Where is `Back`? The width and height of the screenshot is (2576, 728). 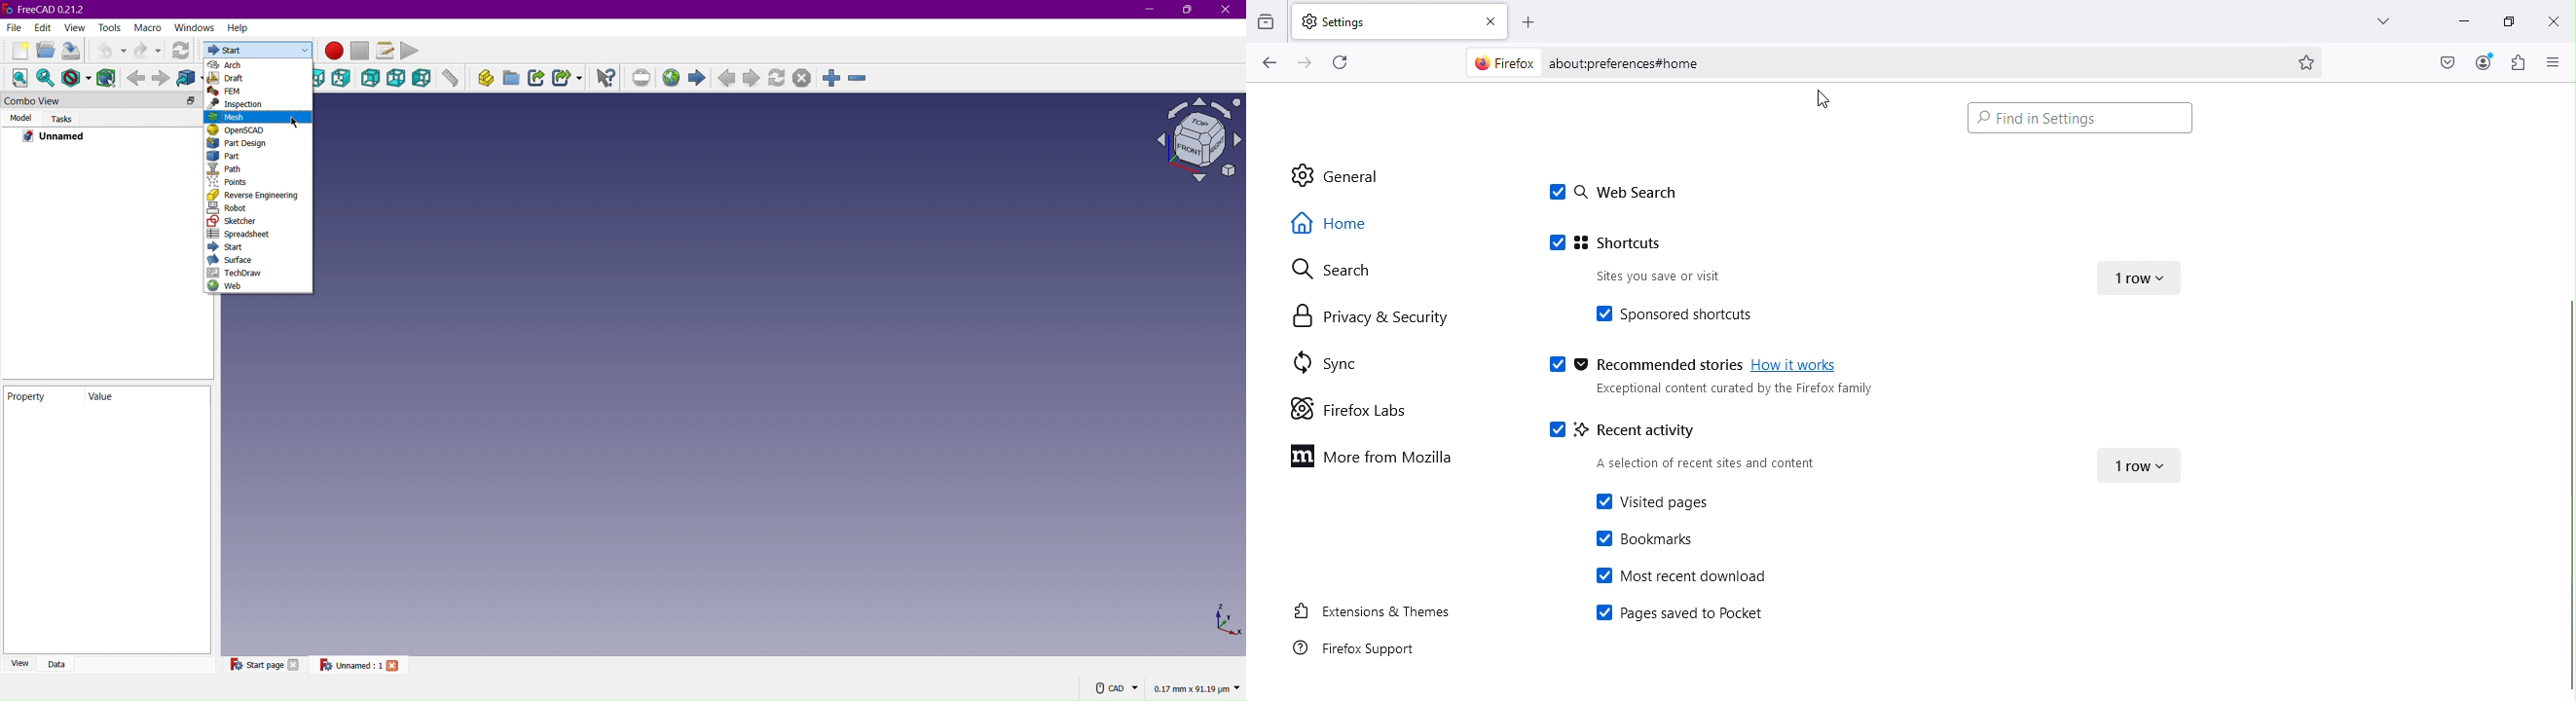
Back is located at coordinates (371, 80).